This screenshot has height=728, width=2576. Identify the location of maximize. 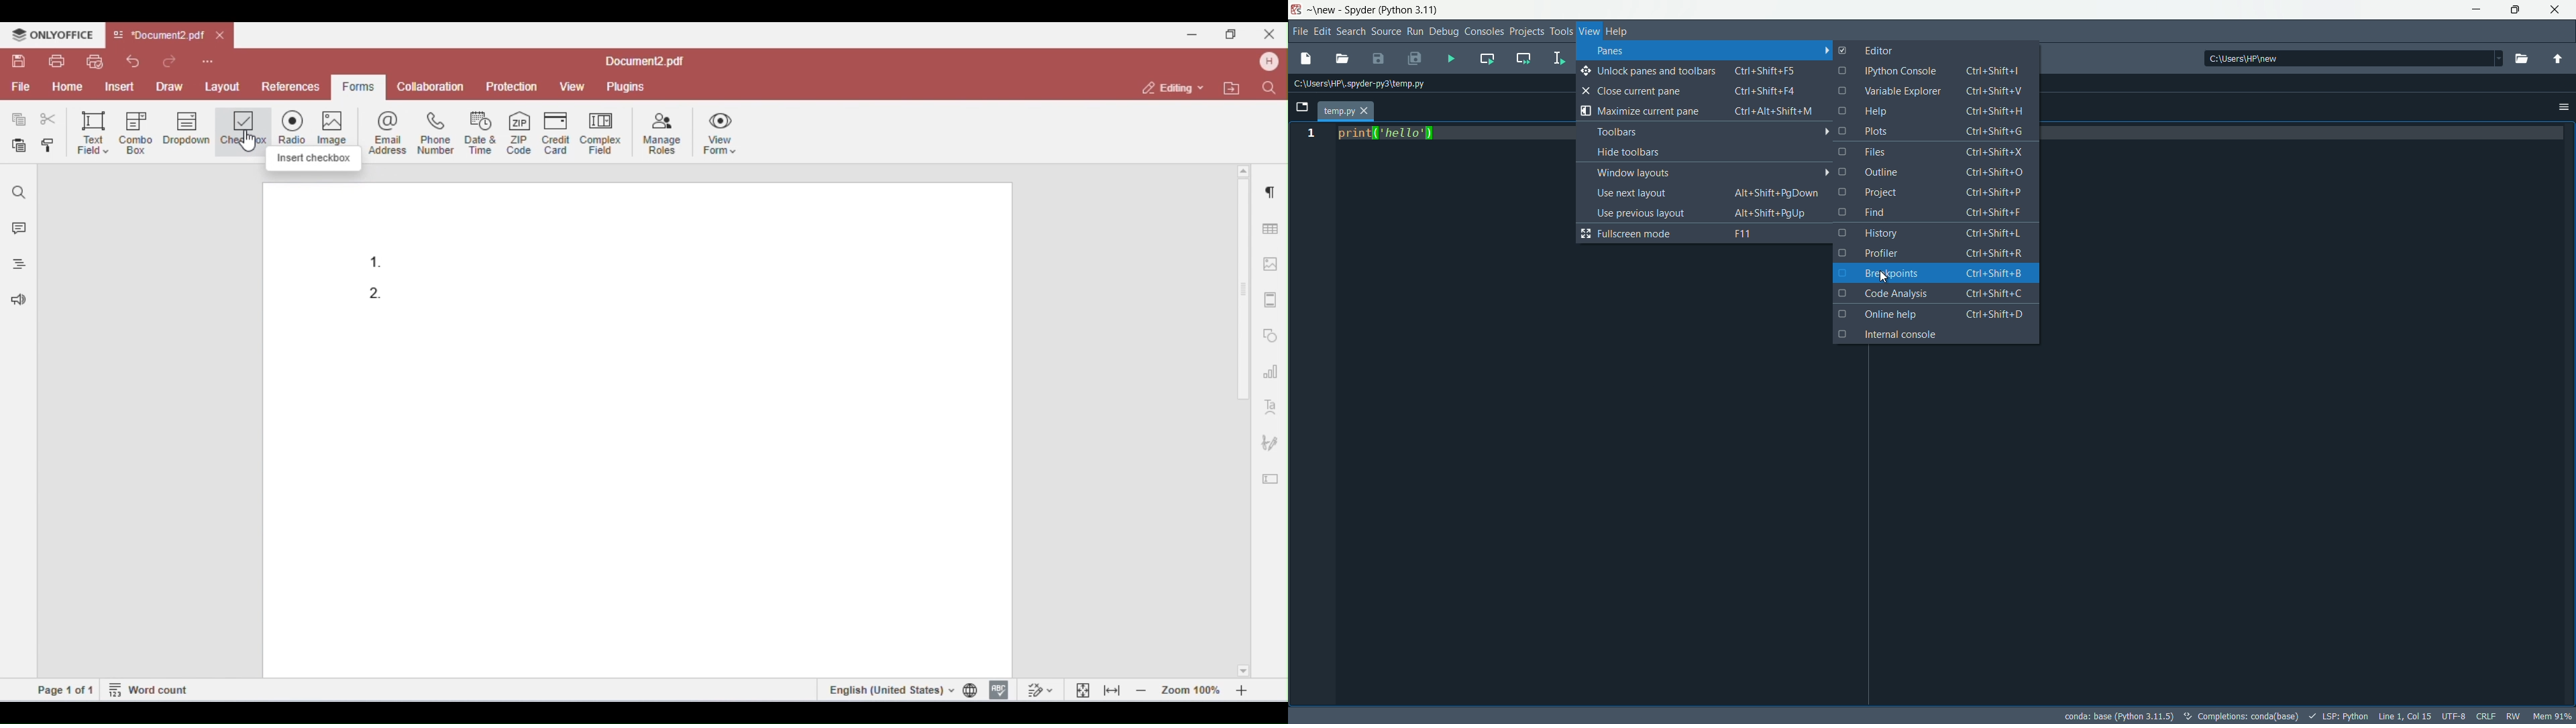
(2518, 10).